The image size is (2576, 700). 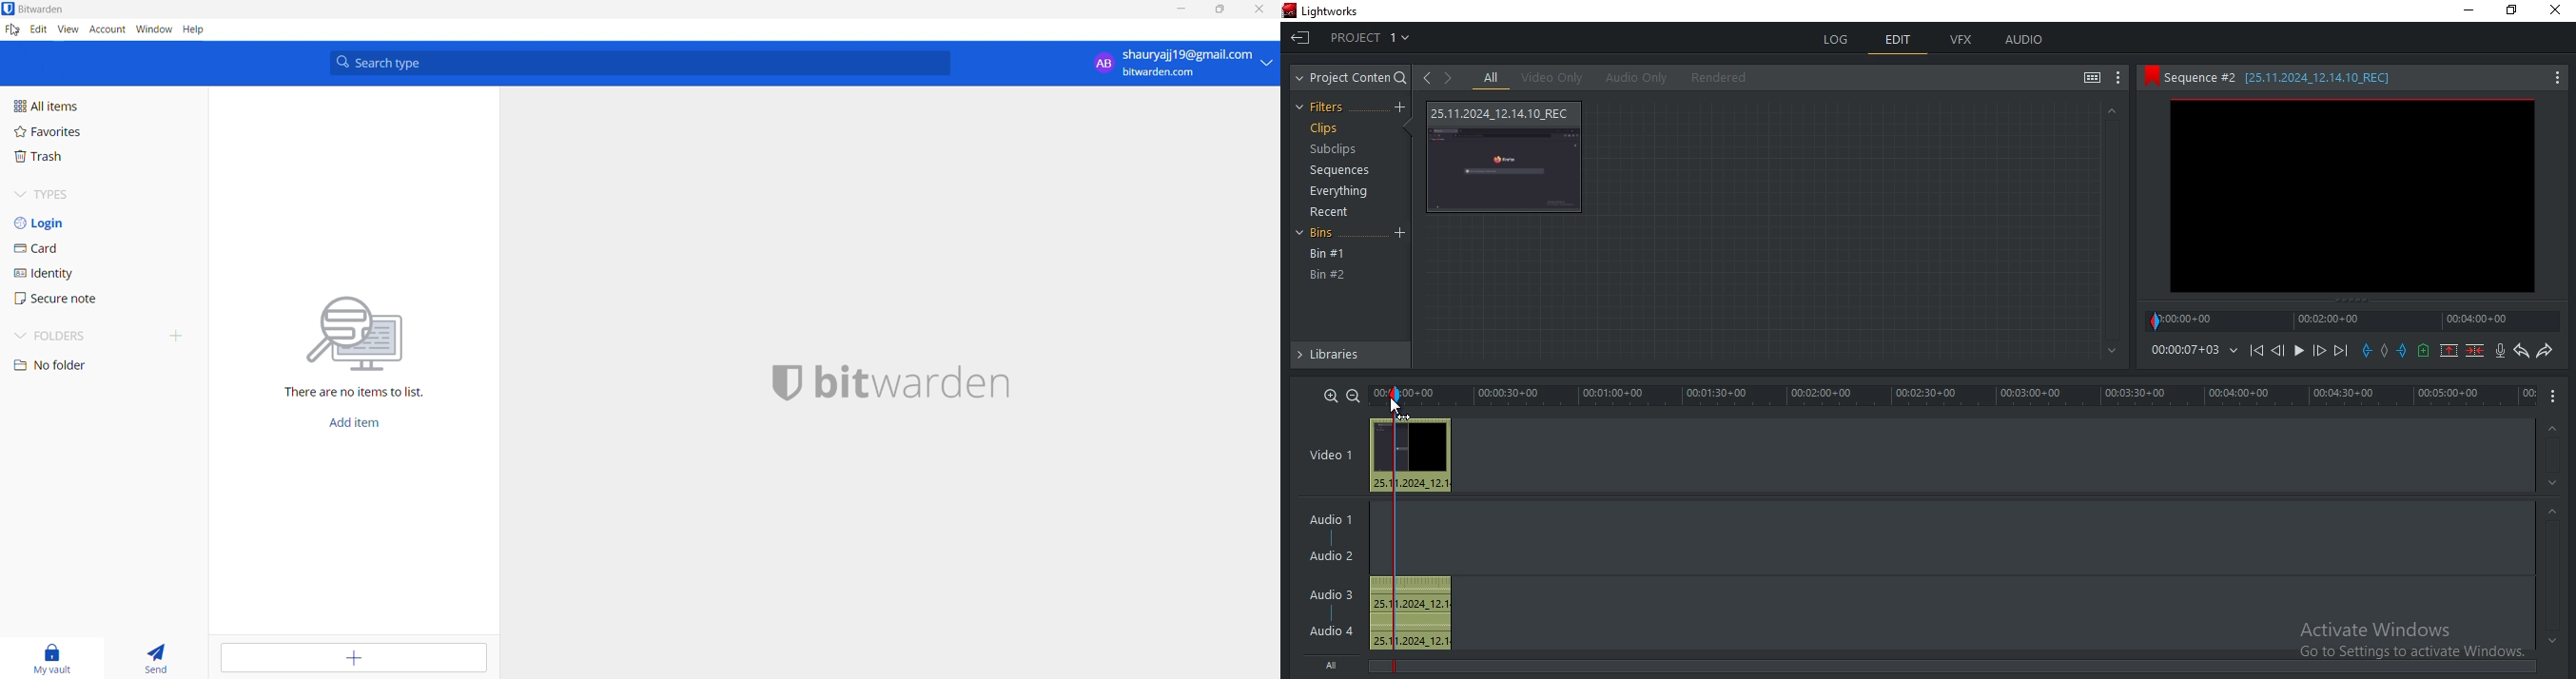 I want to click on view, so click(x=67, y=30).